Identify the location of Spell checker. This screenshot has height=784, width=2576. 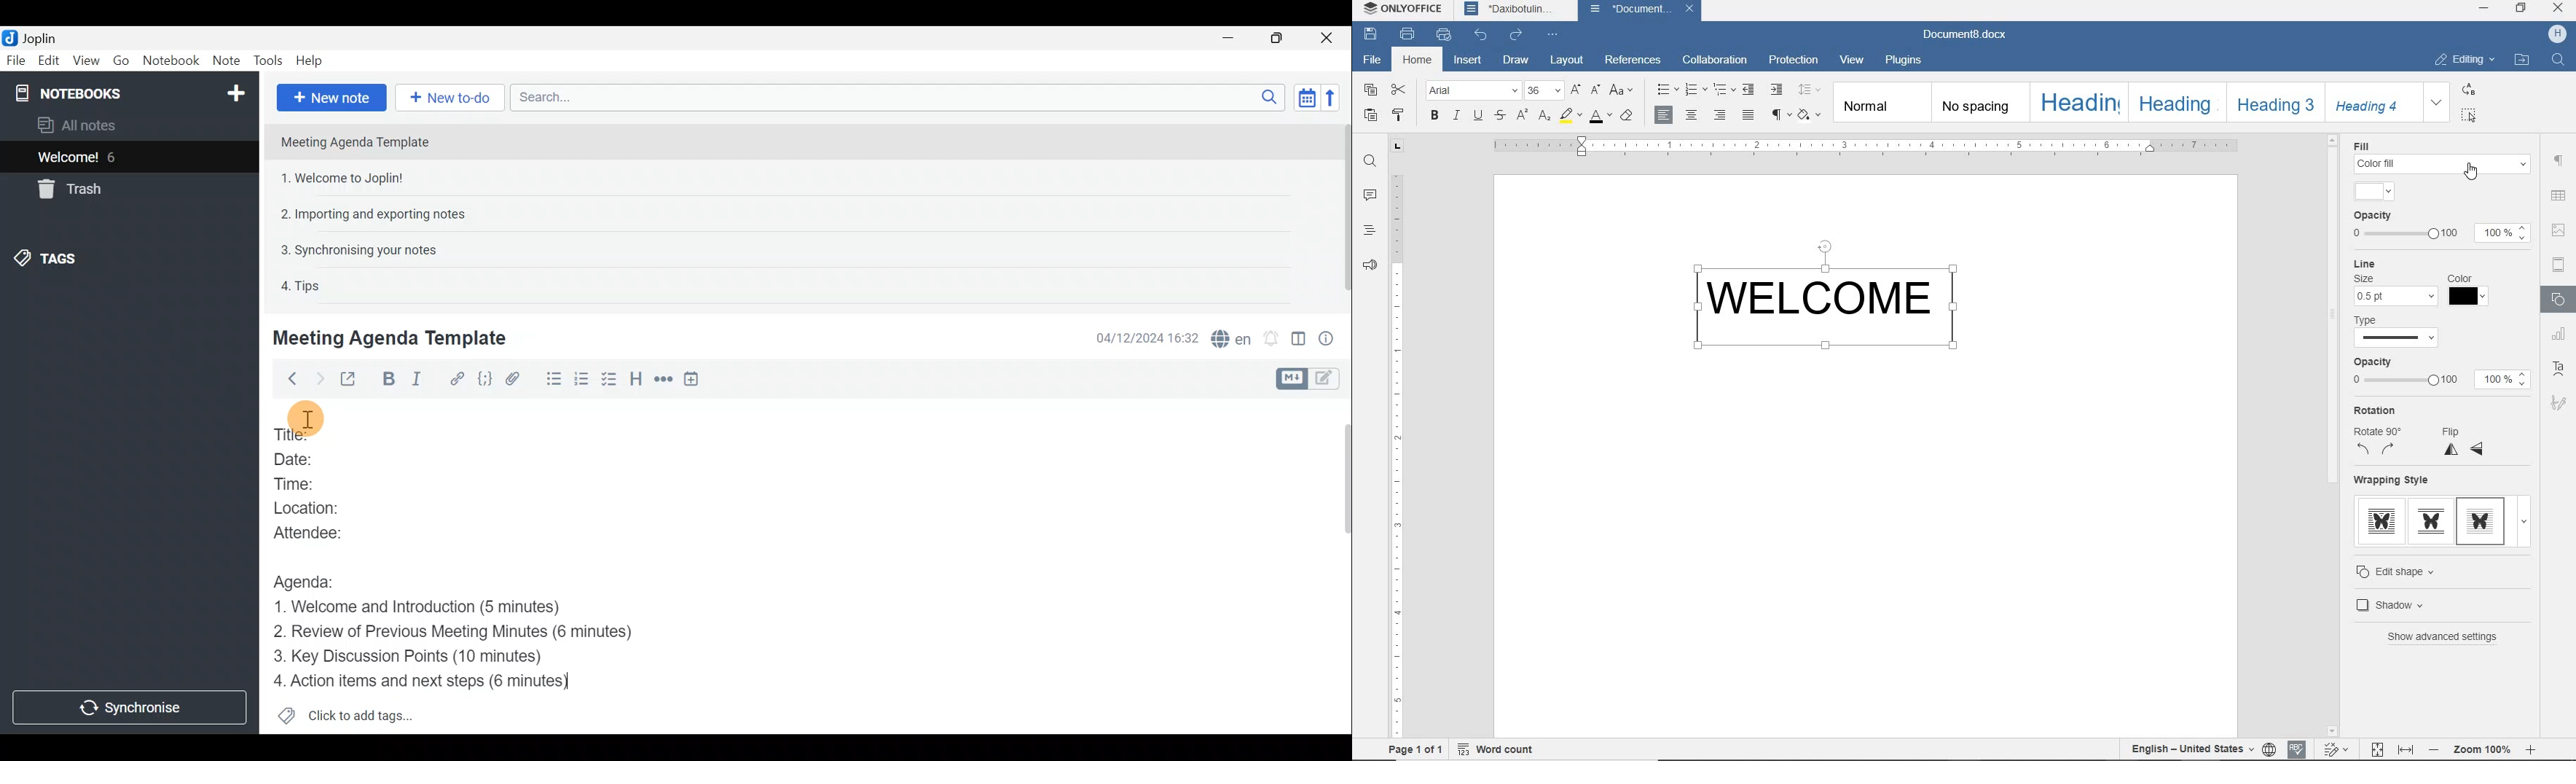
(1232, 337).